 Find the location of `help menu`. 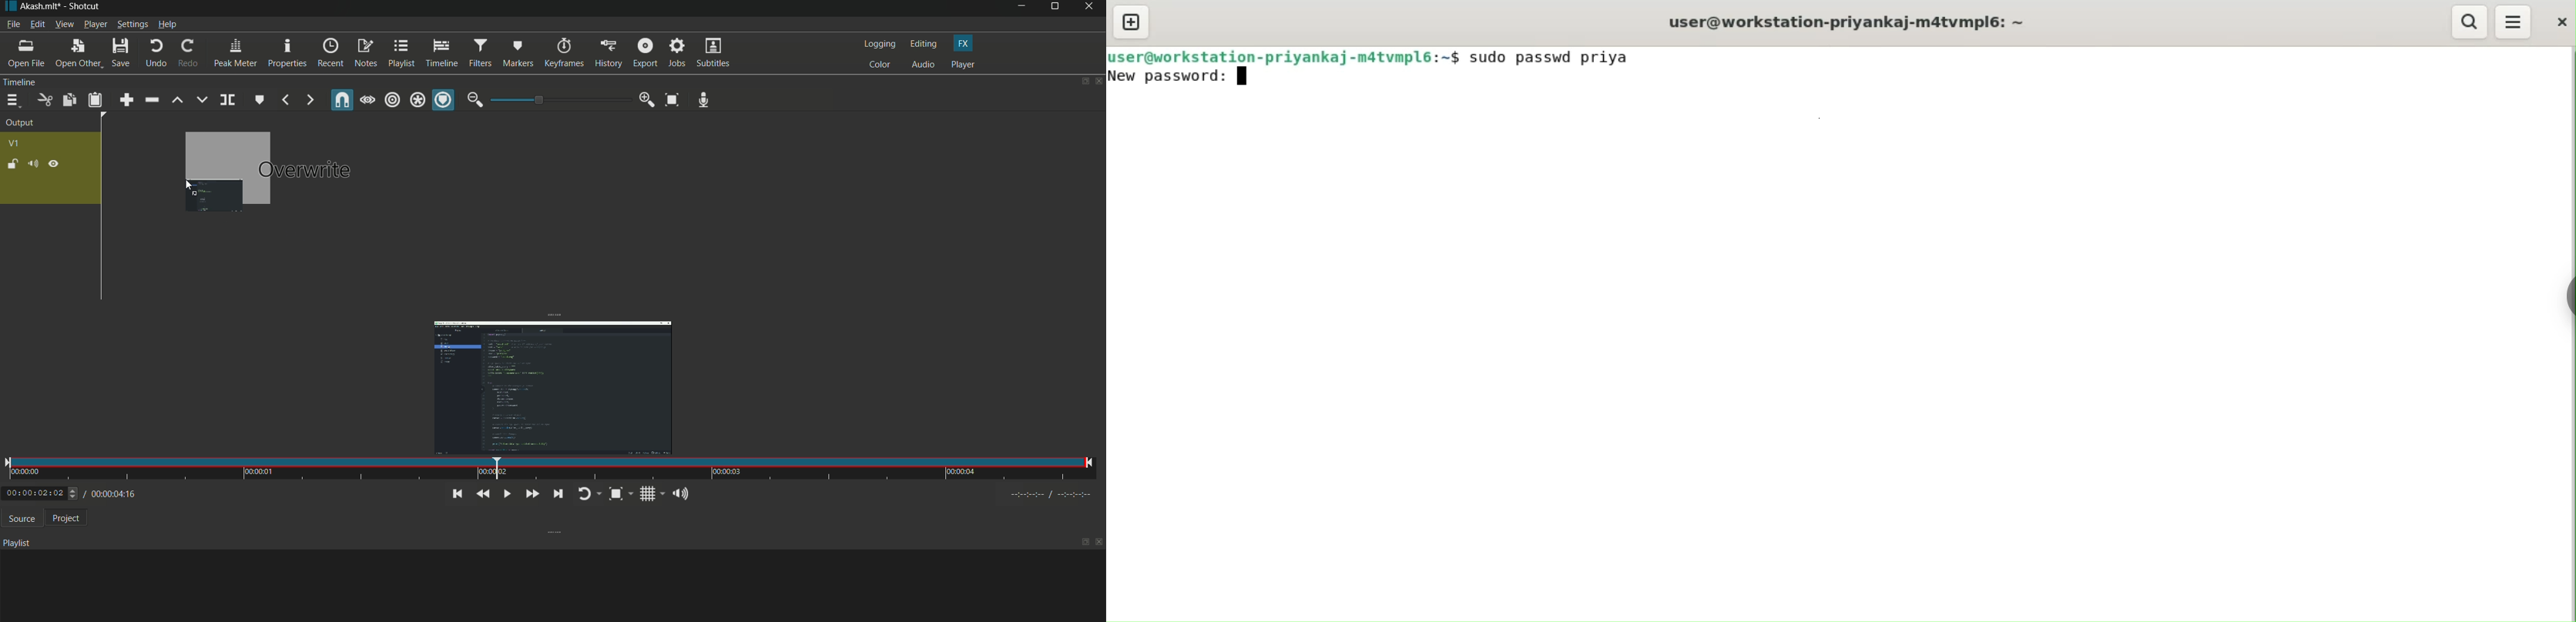

help menu is located at coordinates (168, 24).